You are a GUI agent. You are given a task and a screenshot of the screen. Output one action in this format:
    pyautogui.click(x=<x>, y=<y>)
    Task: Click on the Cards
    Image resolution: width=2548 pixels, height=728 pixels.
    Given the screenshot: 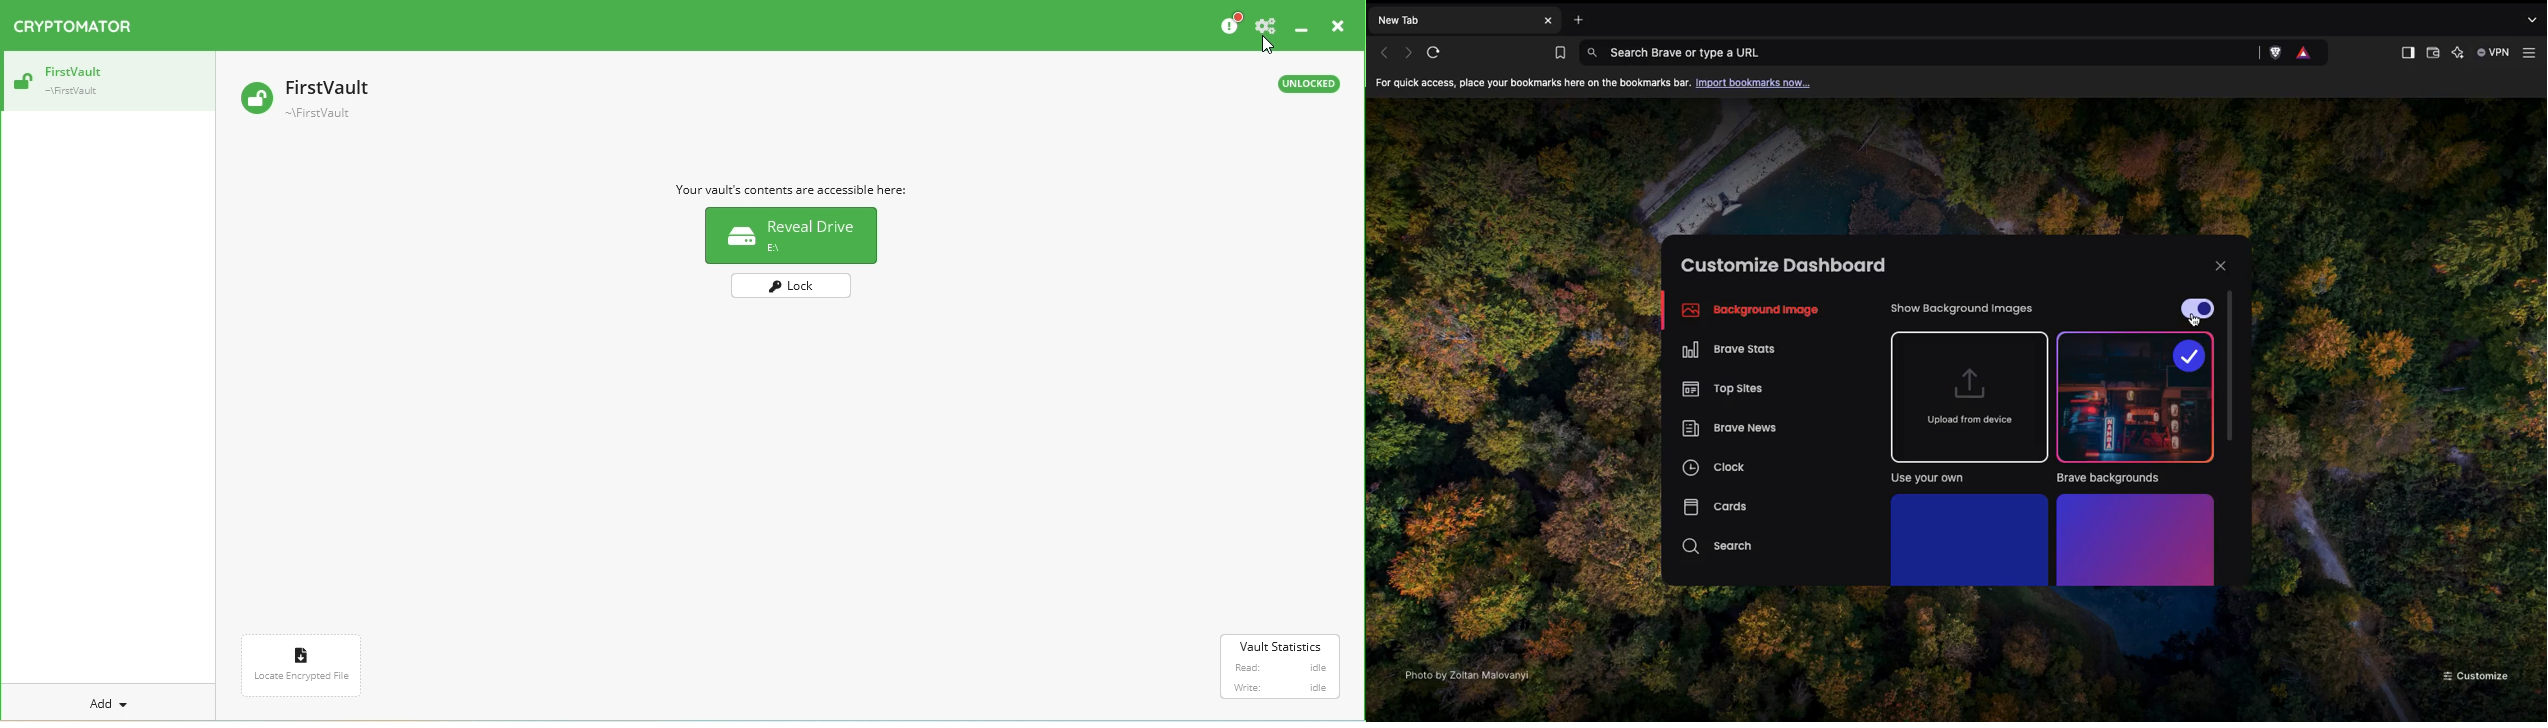 What is the action you would take?
    pyautogui.click(x=1715, y=506)
    